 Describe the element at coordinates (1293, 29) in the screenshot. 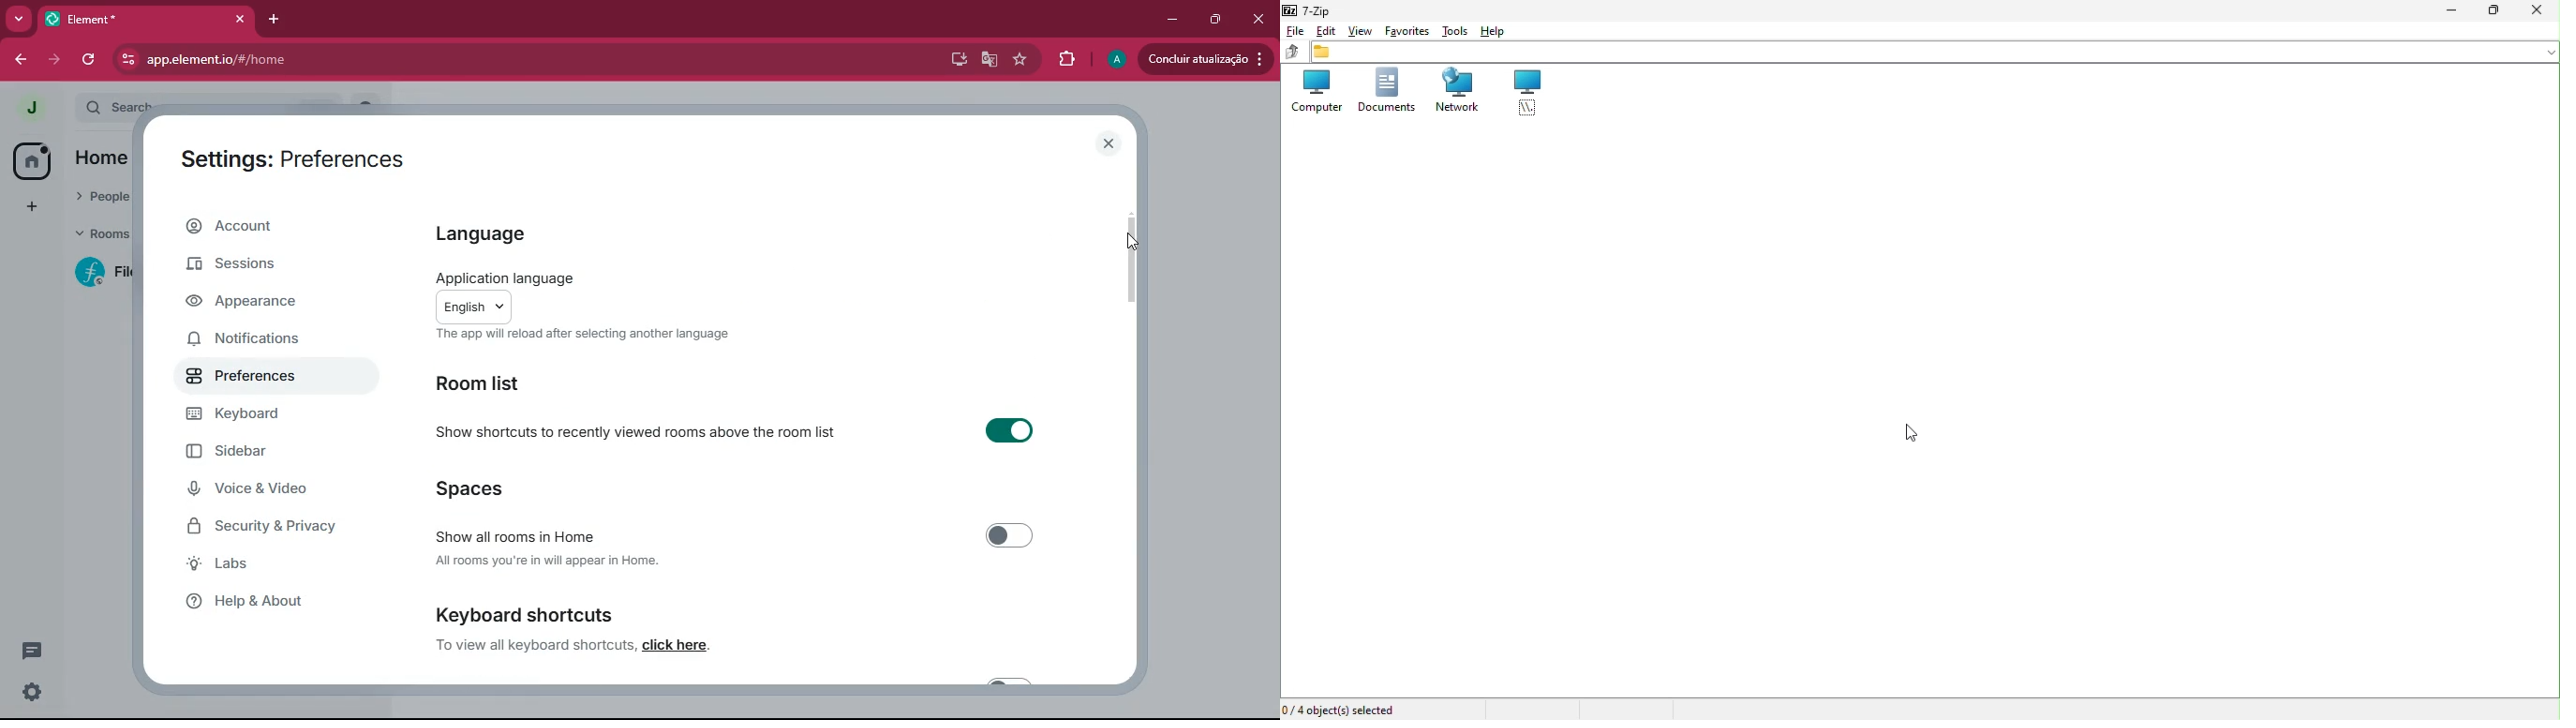

I see `File` at that location.